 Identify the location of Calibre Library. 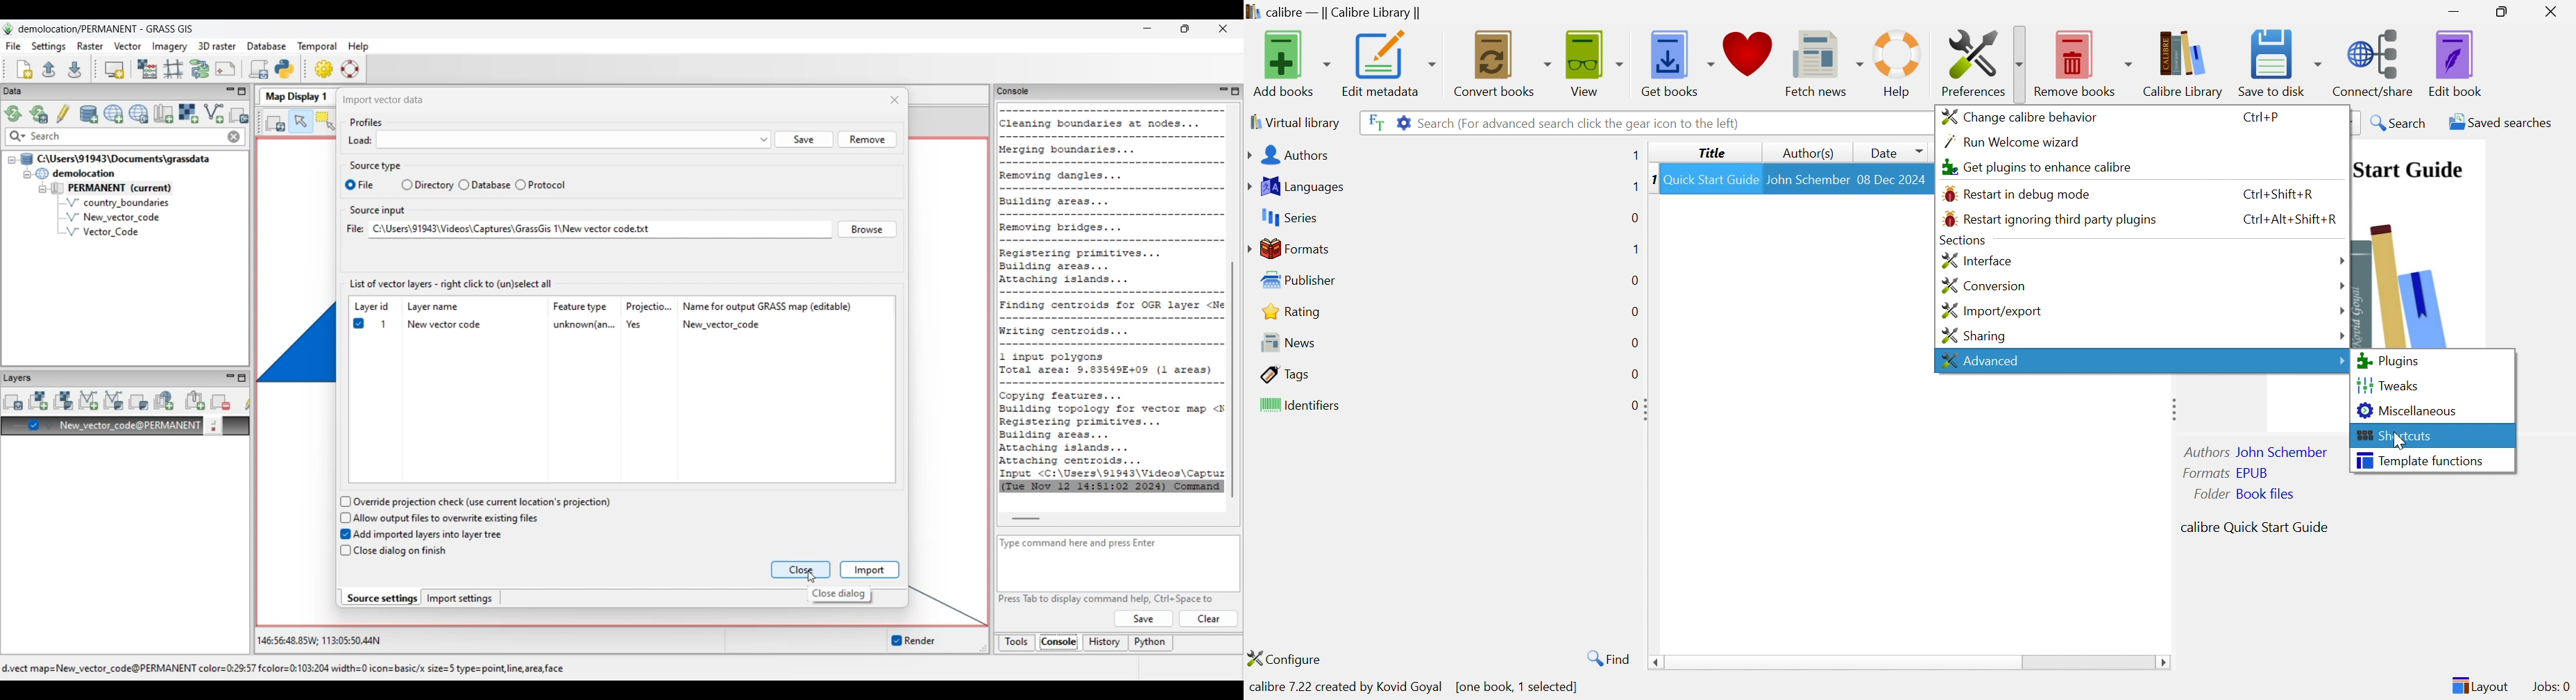
(2187, 63).